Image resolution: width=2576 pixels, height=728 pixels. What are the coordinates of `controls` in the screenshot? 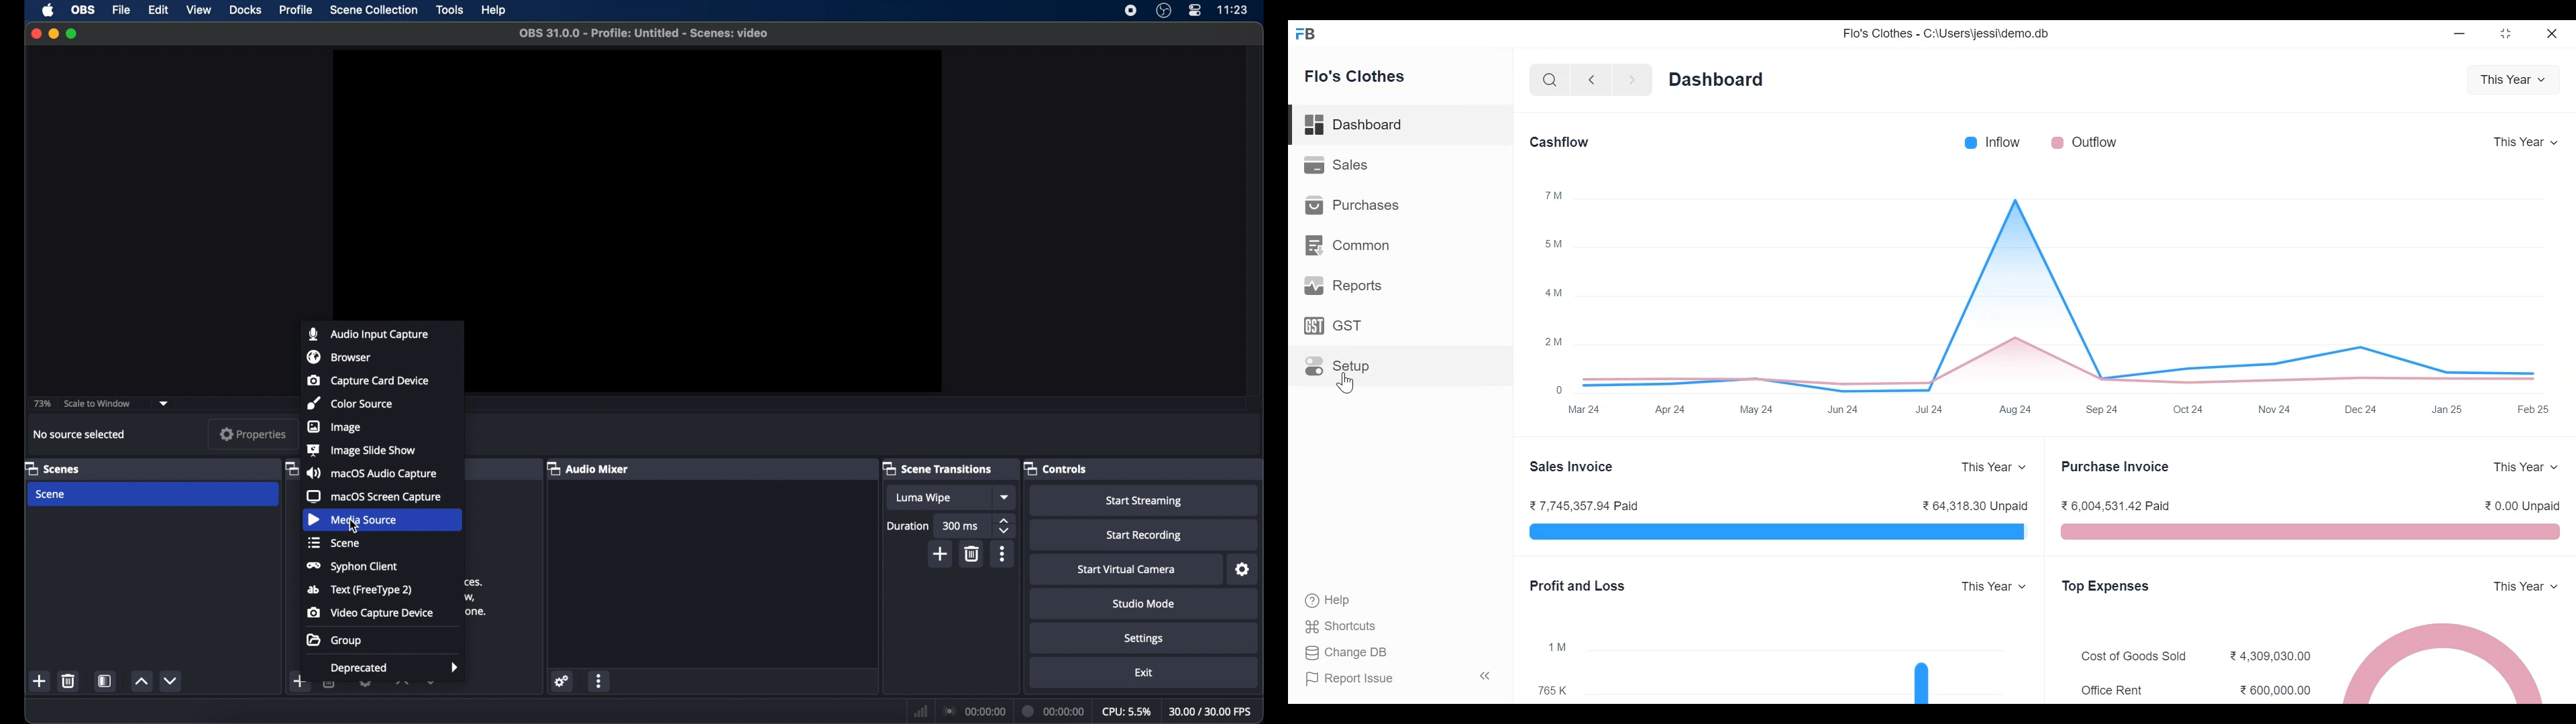 It's located at (1055, 468).